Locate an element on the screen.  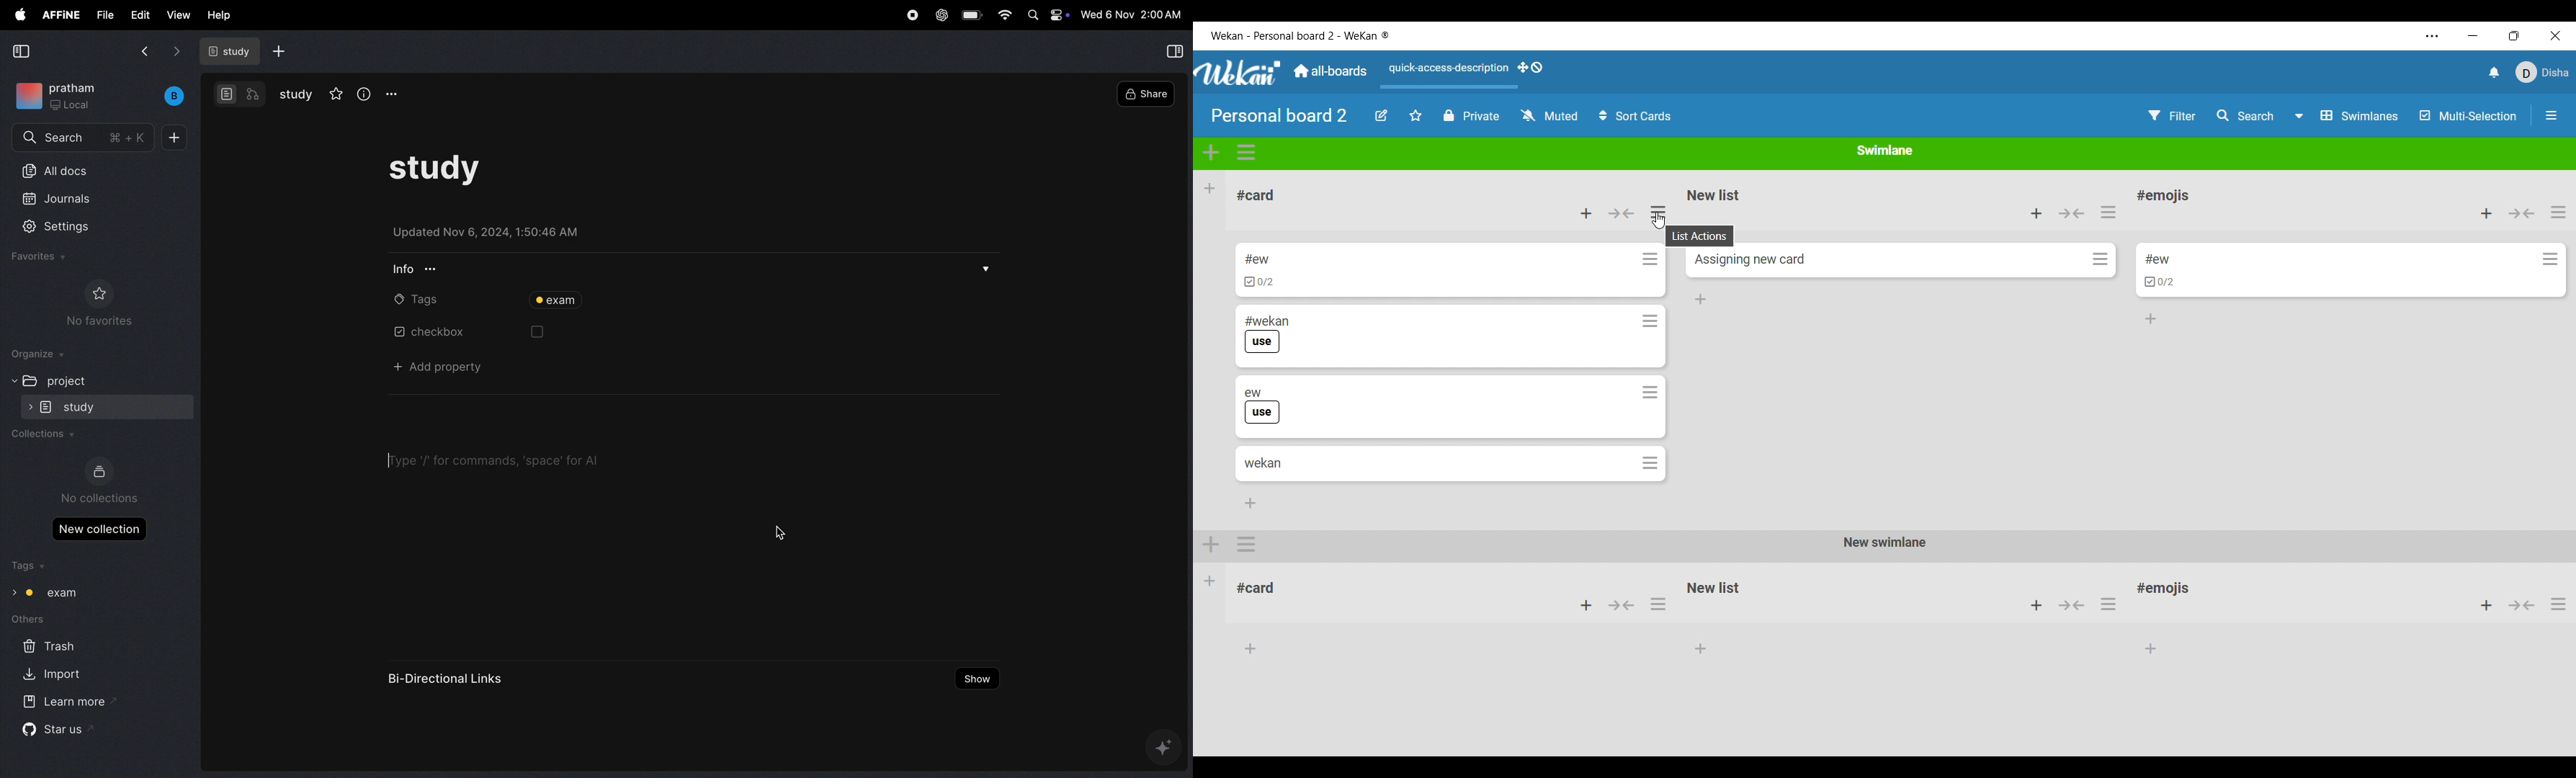
battery is located at coordinates (972, 16).